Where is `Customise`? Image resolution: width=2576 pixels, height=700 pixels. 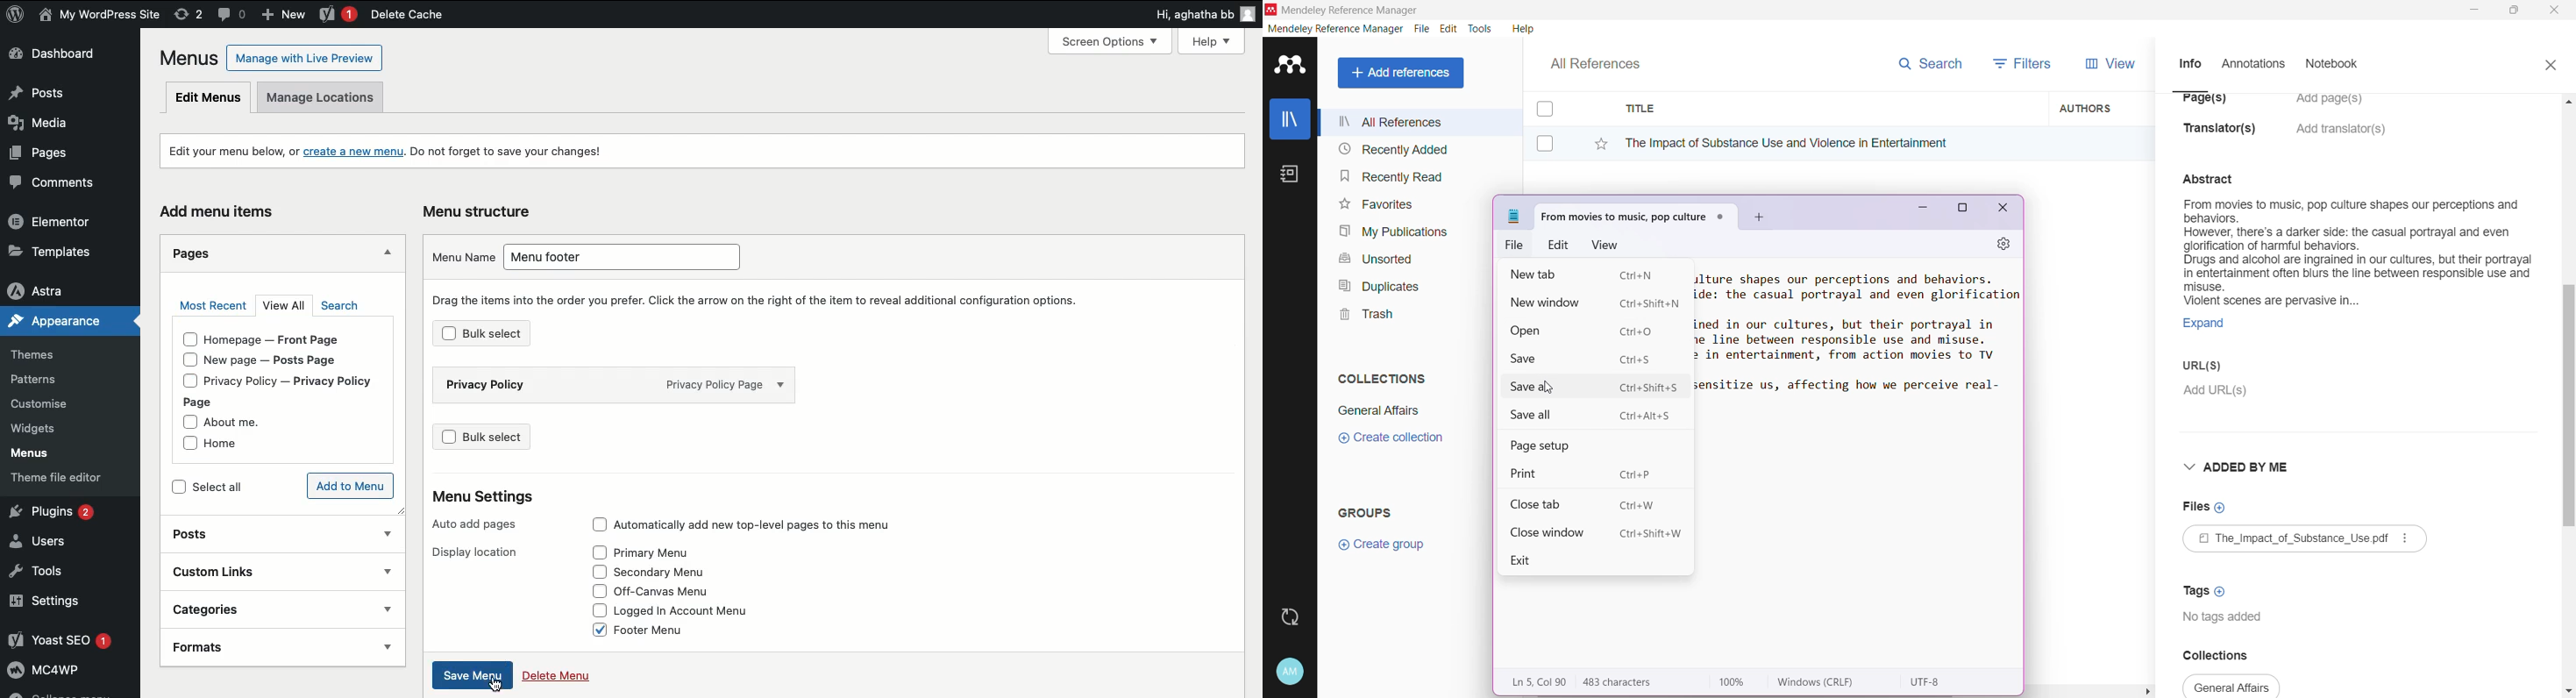
Customise is located at coordinates (38, 405).